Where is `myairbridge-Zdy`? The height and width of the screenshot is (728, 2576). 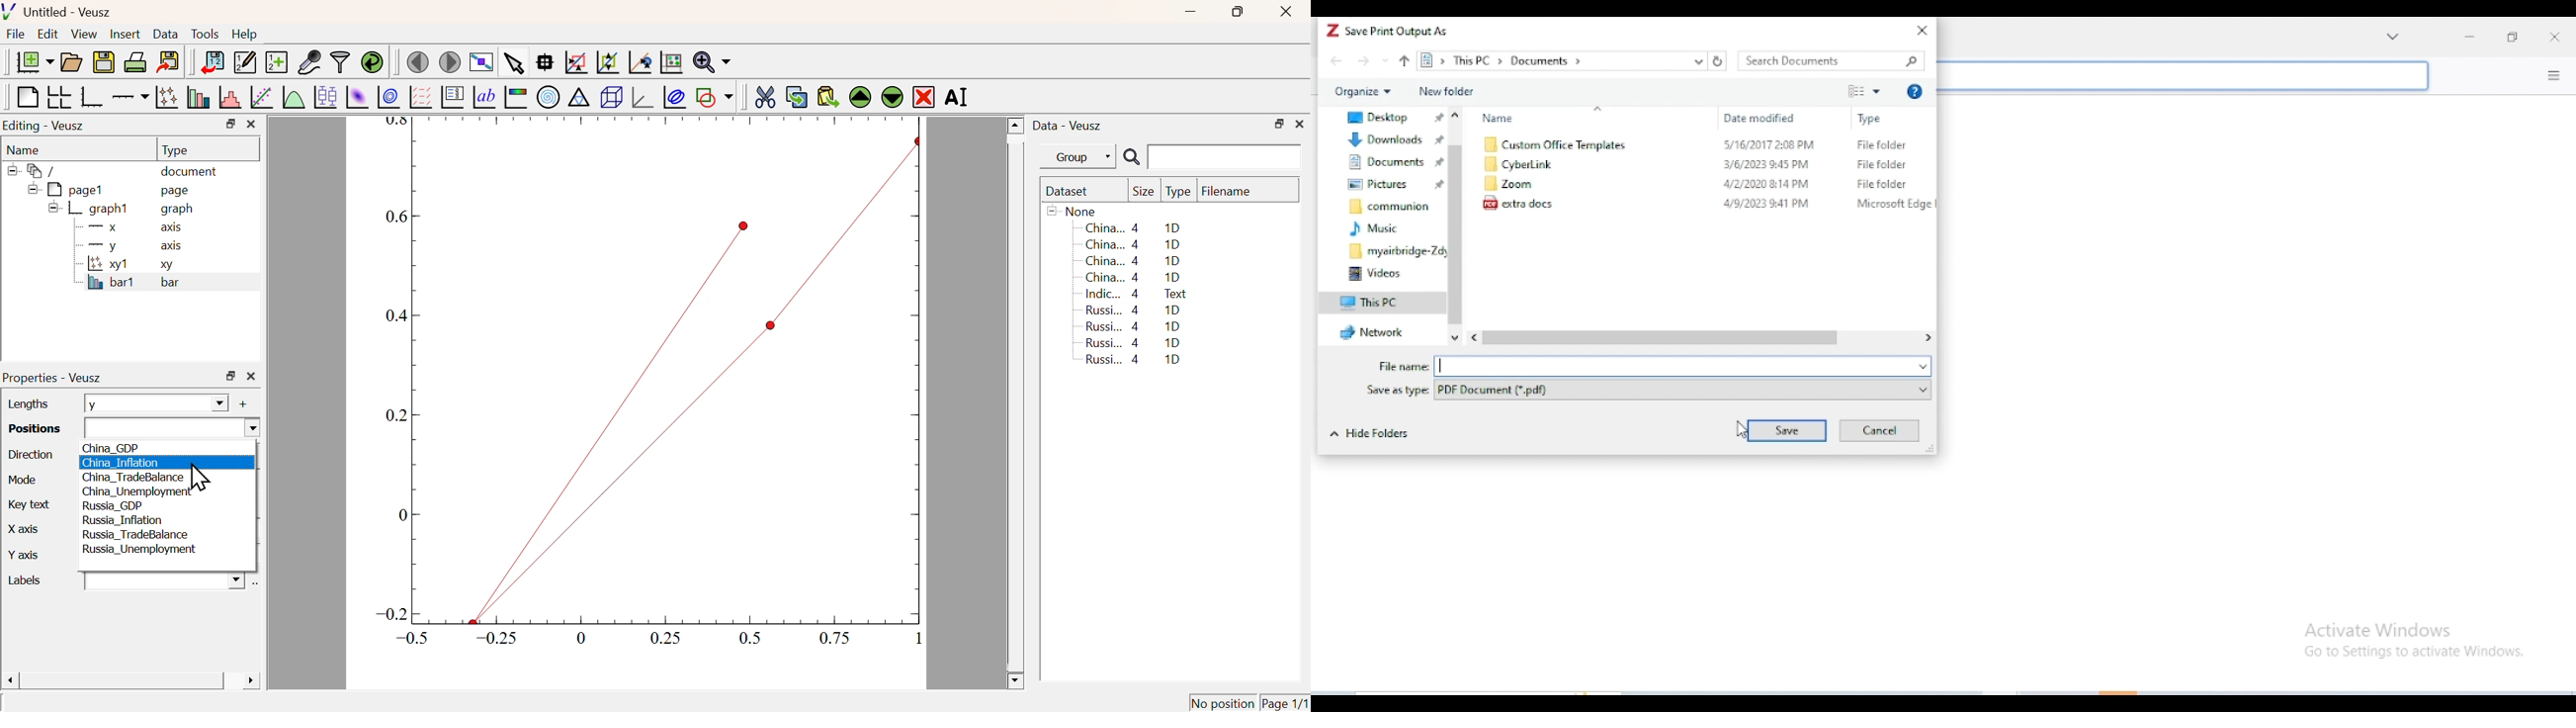 myairbridge-Zdy is located at coordinates (1396, 250).